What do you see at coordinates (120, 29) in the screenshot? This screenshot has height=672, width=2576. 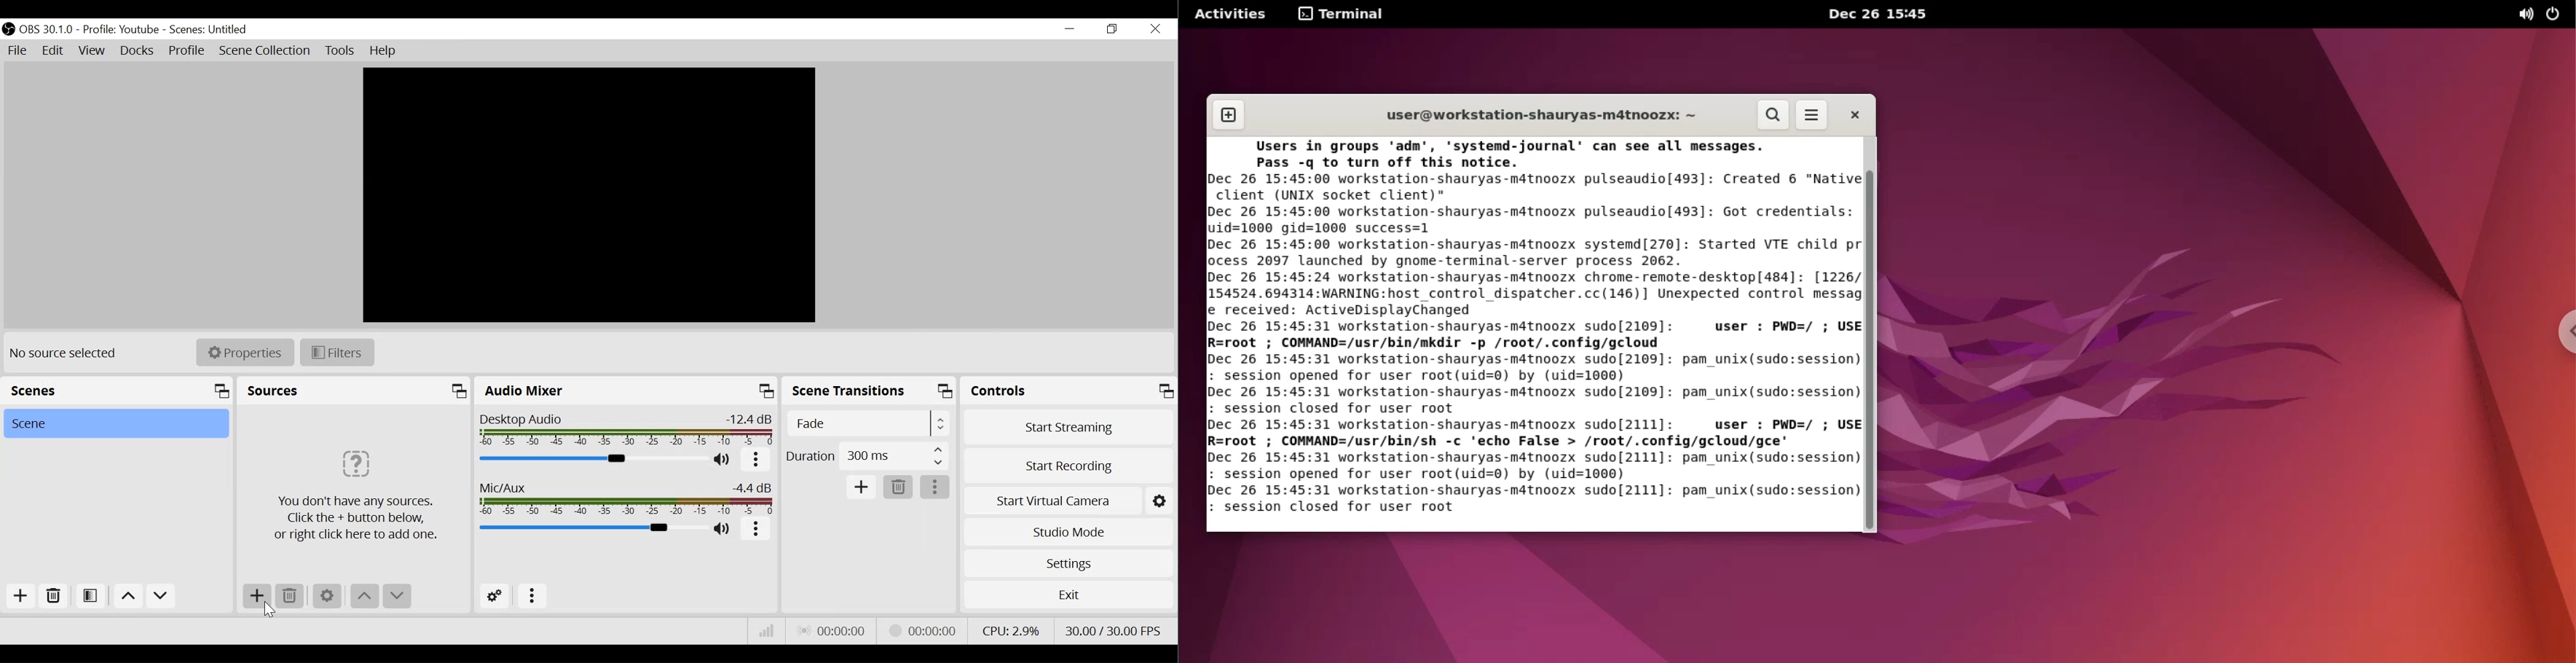 I see `Profile` at bounding box center [120, 29].